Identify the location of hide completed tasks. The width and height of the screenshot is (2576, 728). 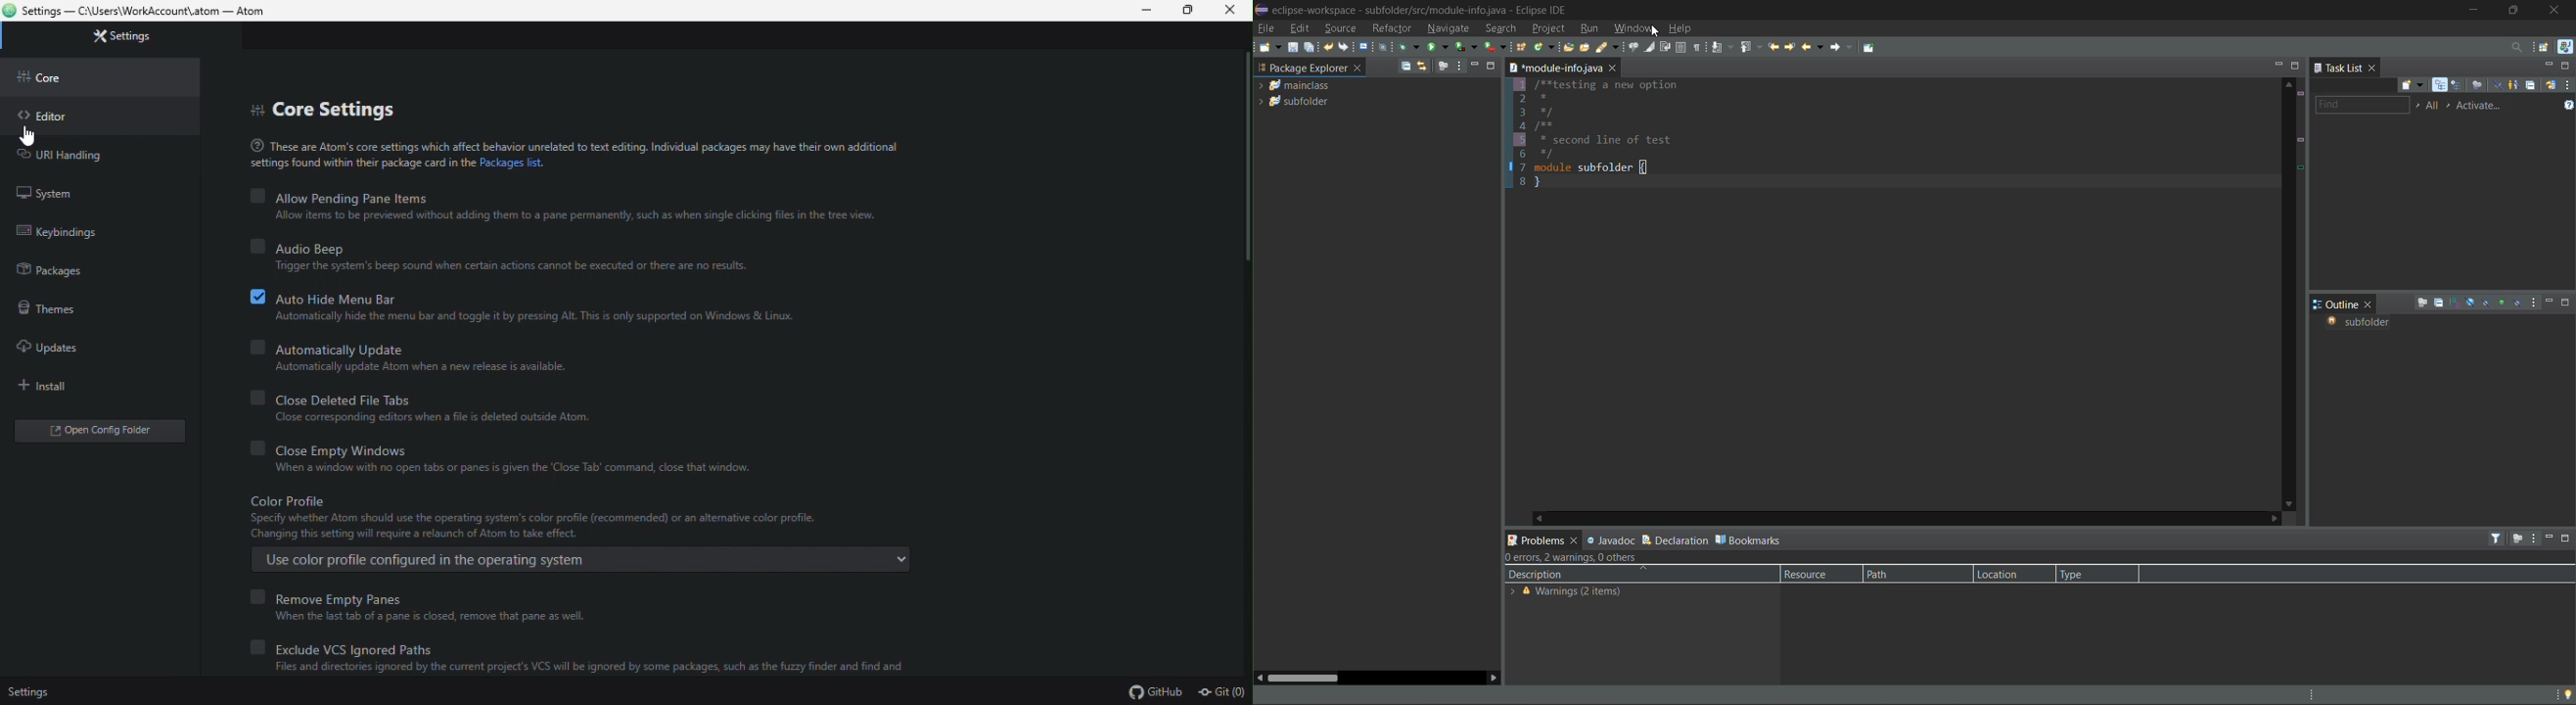
(2497, 86).